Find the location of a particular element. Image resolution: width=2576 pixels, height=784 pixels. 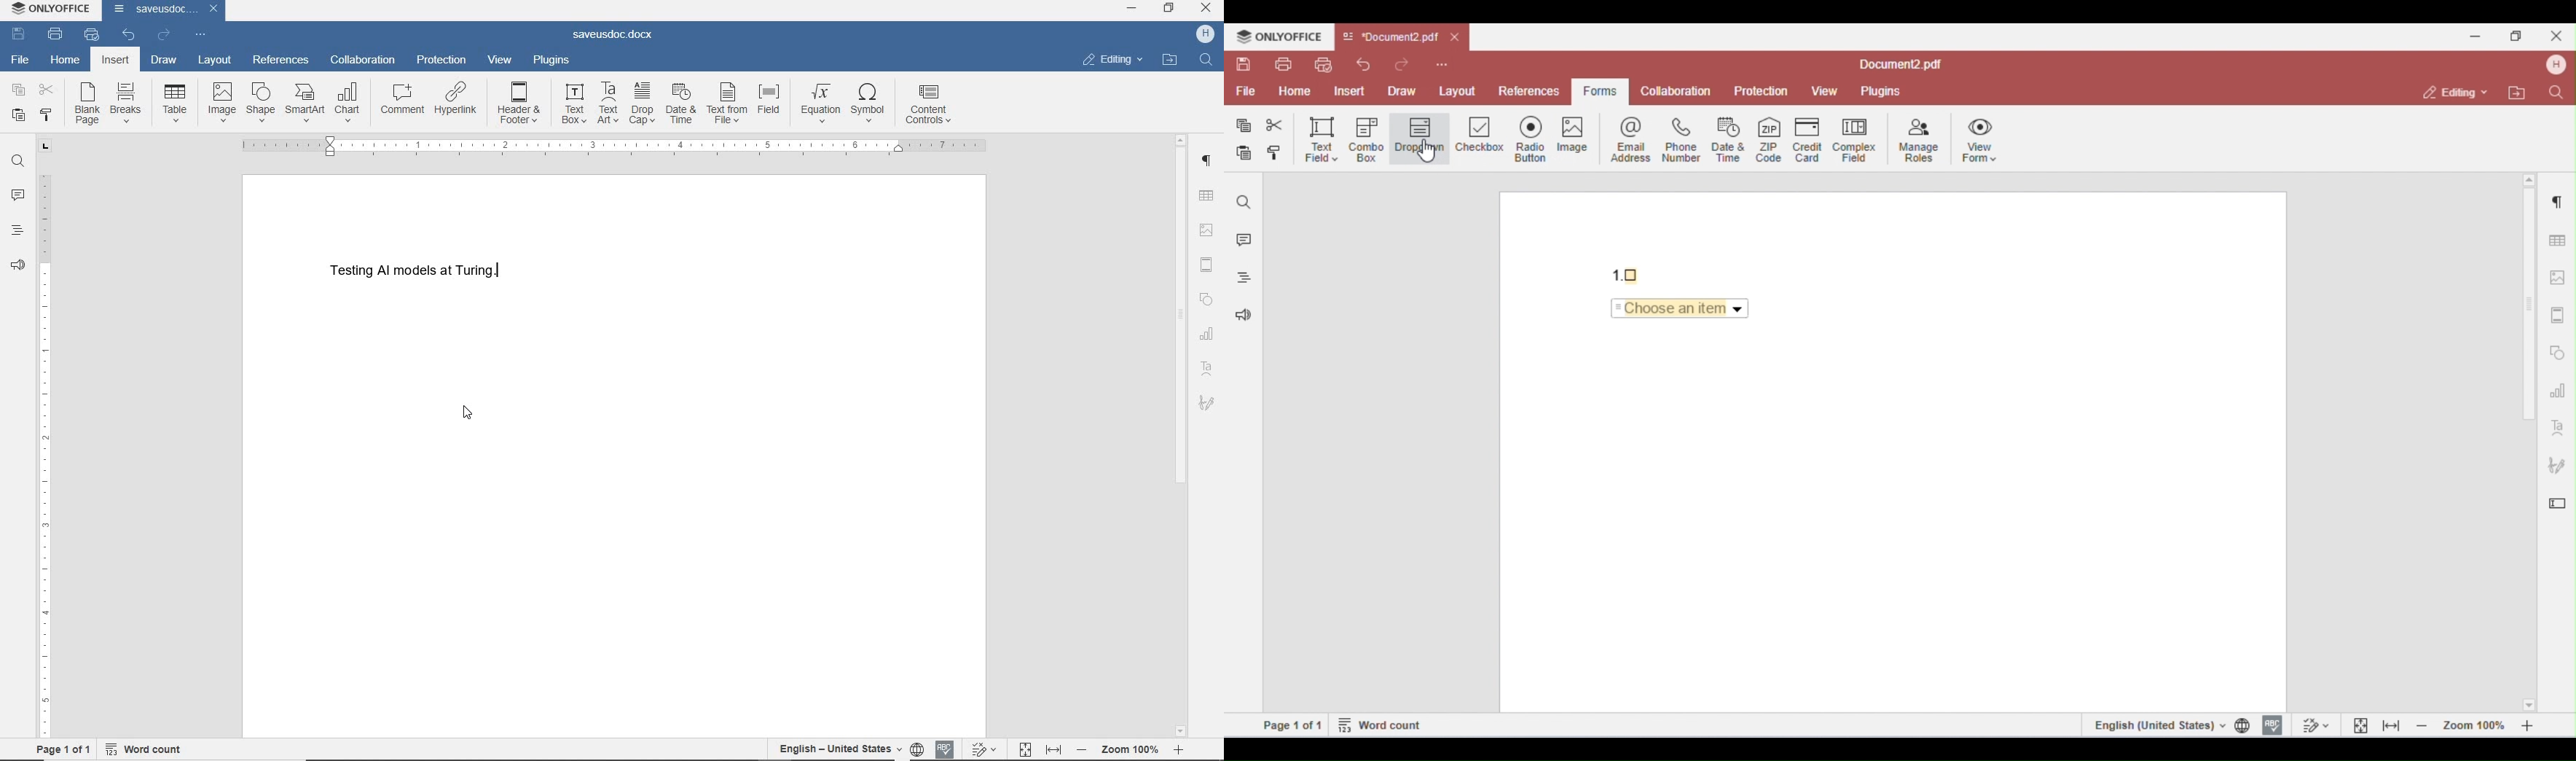

Track changes is located at coordinates (989, 749).